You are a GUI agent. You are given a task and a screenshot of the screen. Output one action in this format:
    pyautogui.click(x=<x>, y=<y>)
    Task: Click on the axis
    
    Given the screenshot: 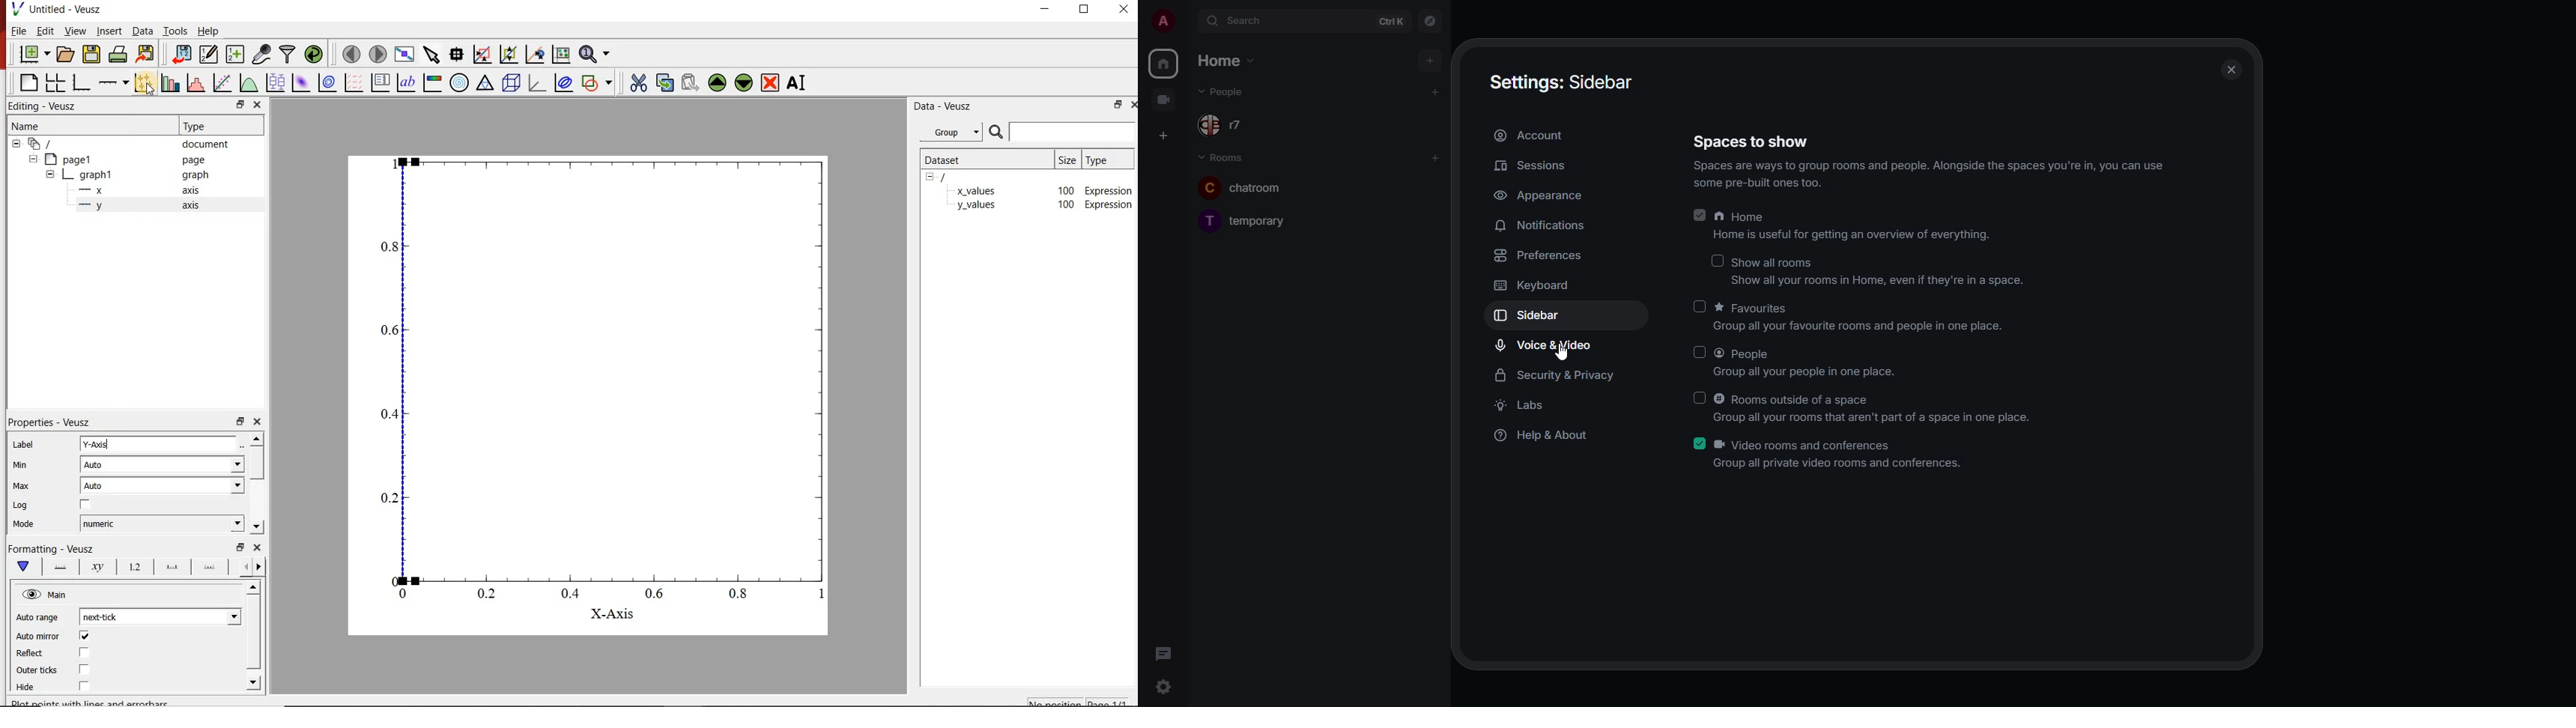 What is the action you would take?
    pyautogui.click(x=190, y=206)
    